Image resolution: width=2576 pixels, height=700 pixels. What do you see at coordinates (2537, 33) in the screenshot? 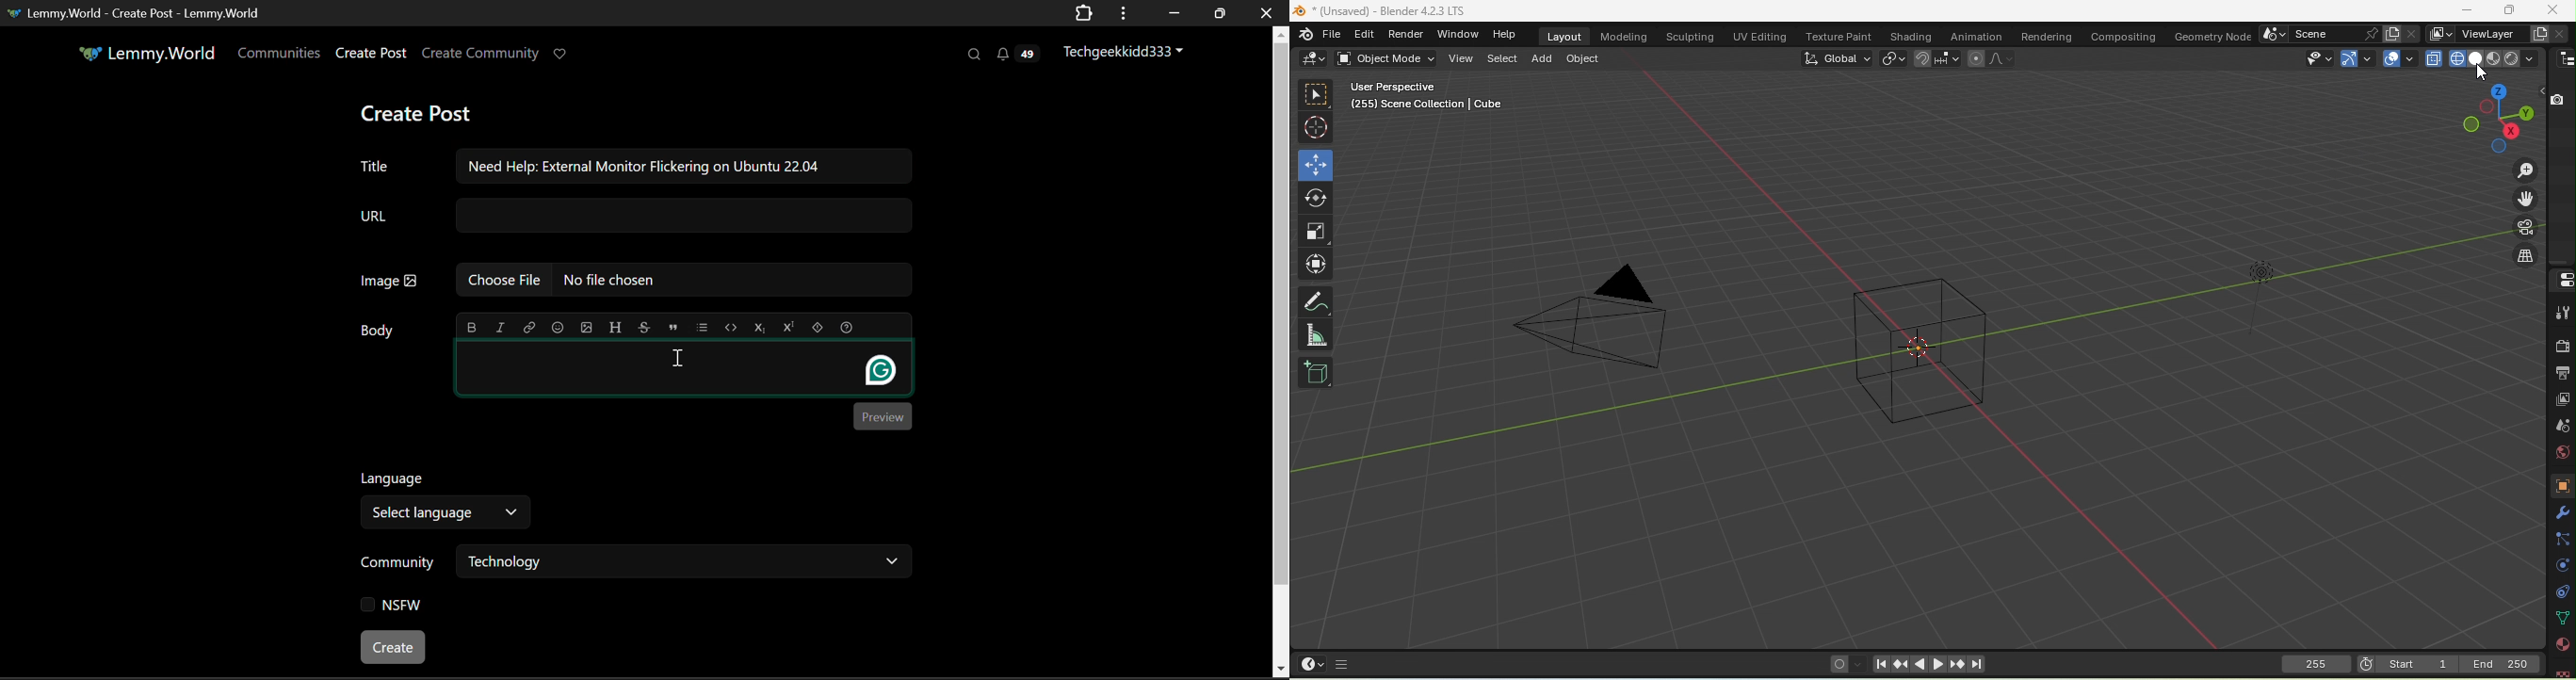
I see `New view layer` at bounding box center [2537, 33].